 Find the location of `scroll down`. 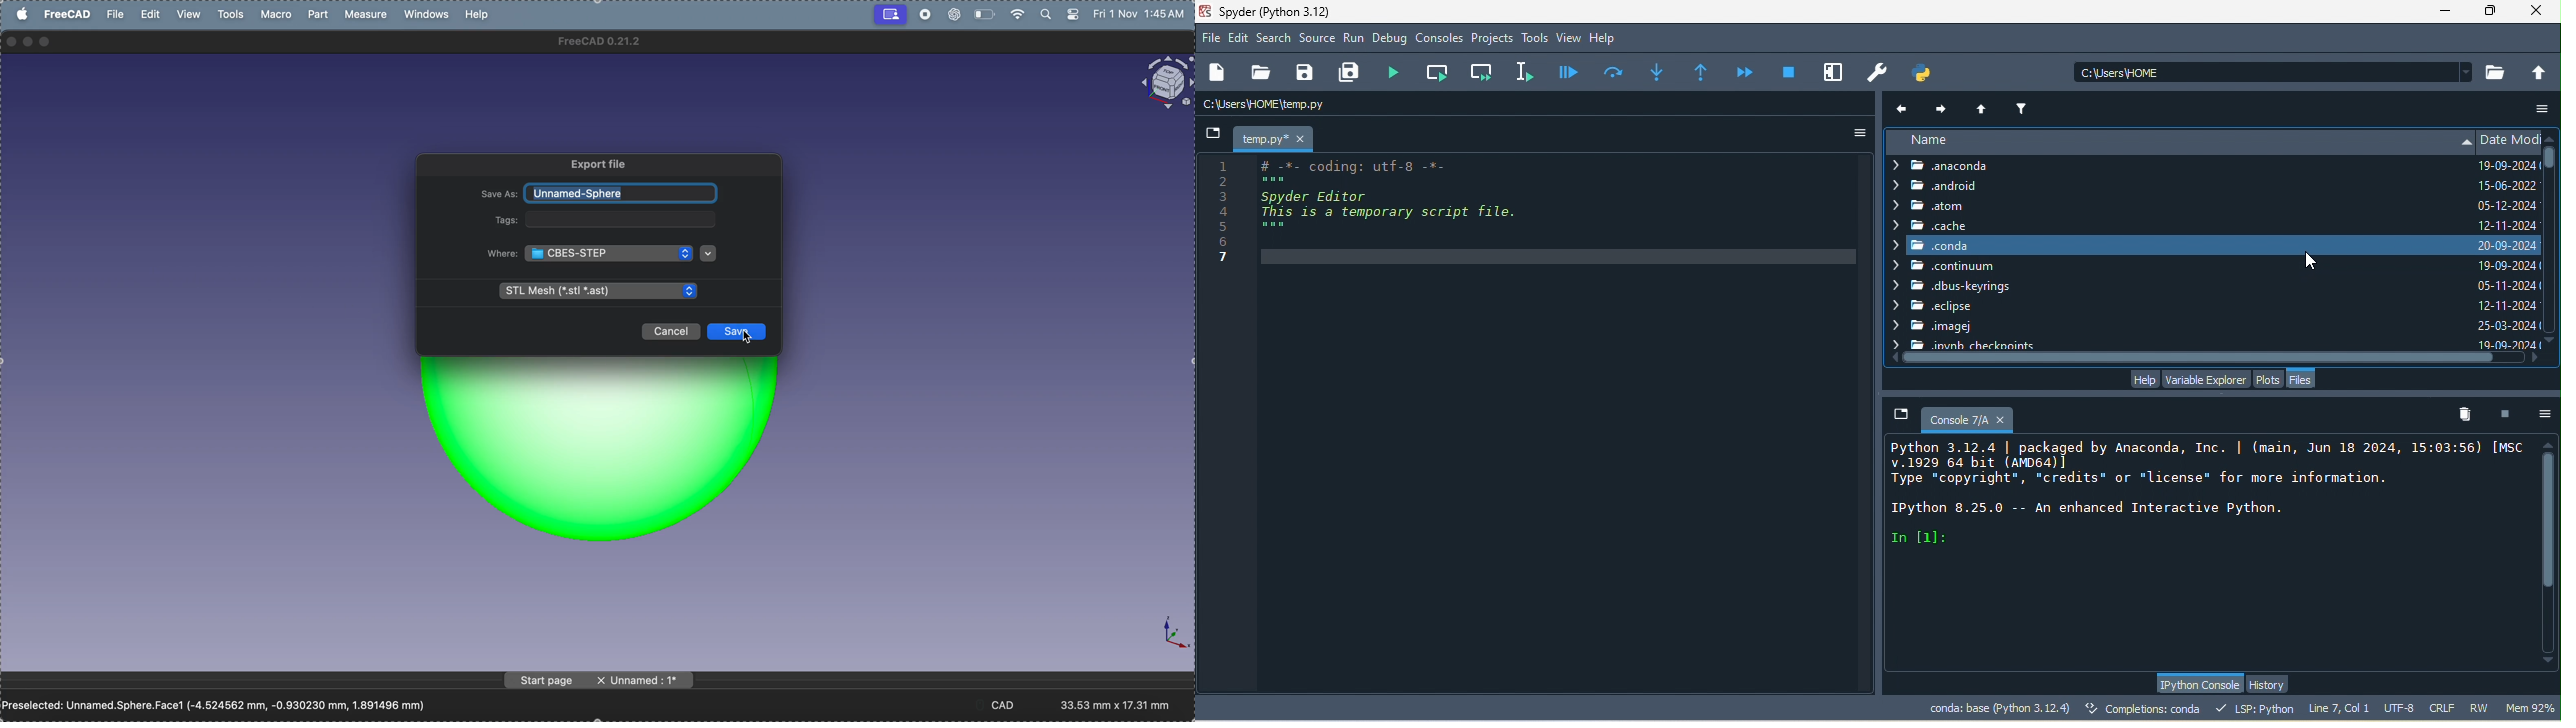

scroll down is located at coordinates (2552, 341).